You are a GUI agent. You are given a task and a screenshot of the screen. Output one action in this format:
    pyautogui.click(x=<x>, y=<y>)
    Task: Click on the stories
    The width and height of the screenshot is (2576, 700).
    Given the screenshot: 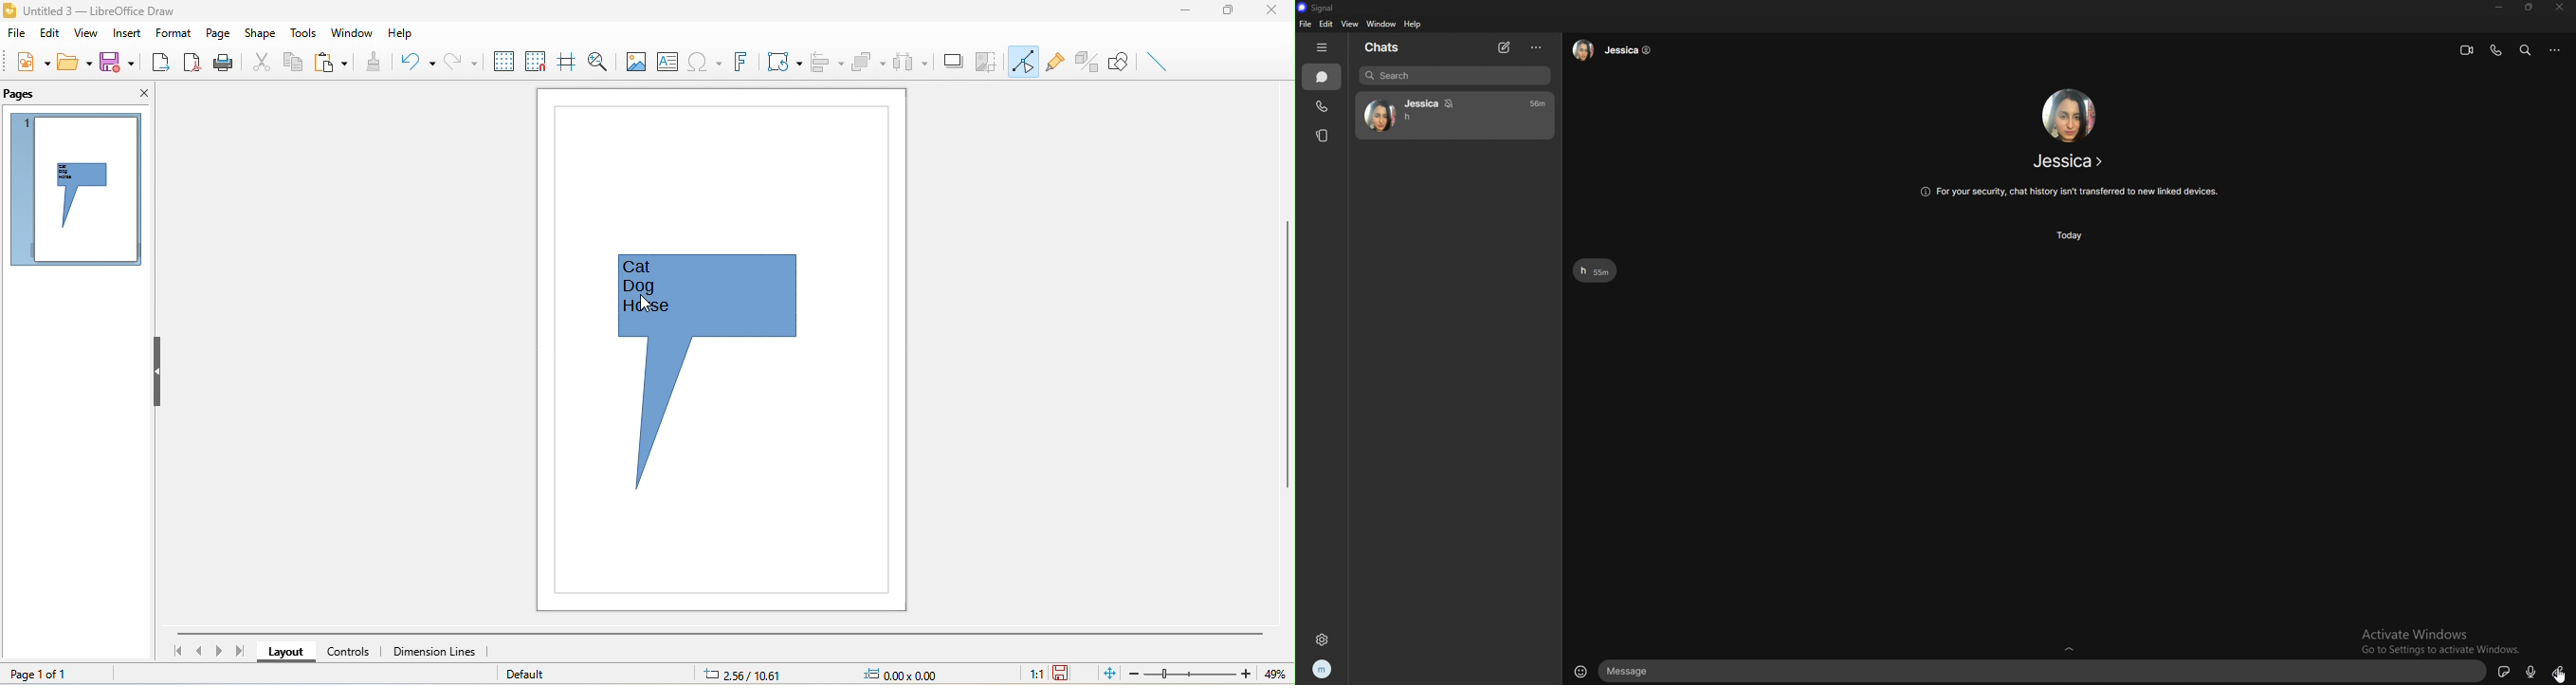 What is the action you would take?
    pyautogui.click(x=1322, y=136)
    